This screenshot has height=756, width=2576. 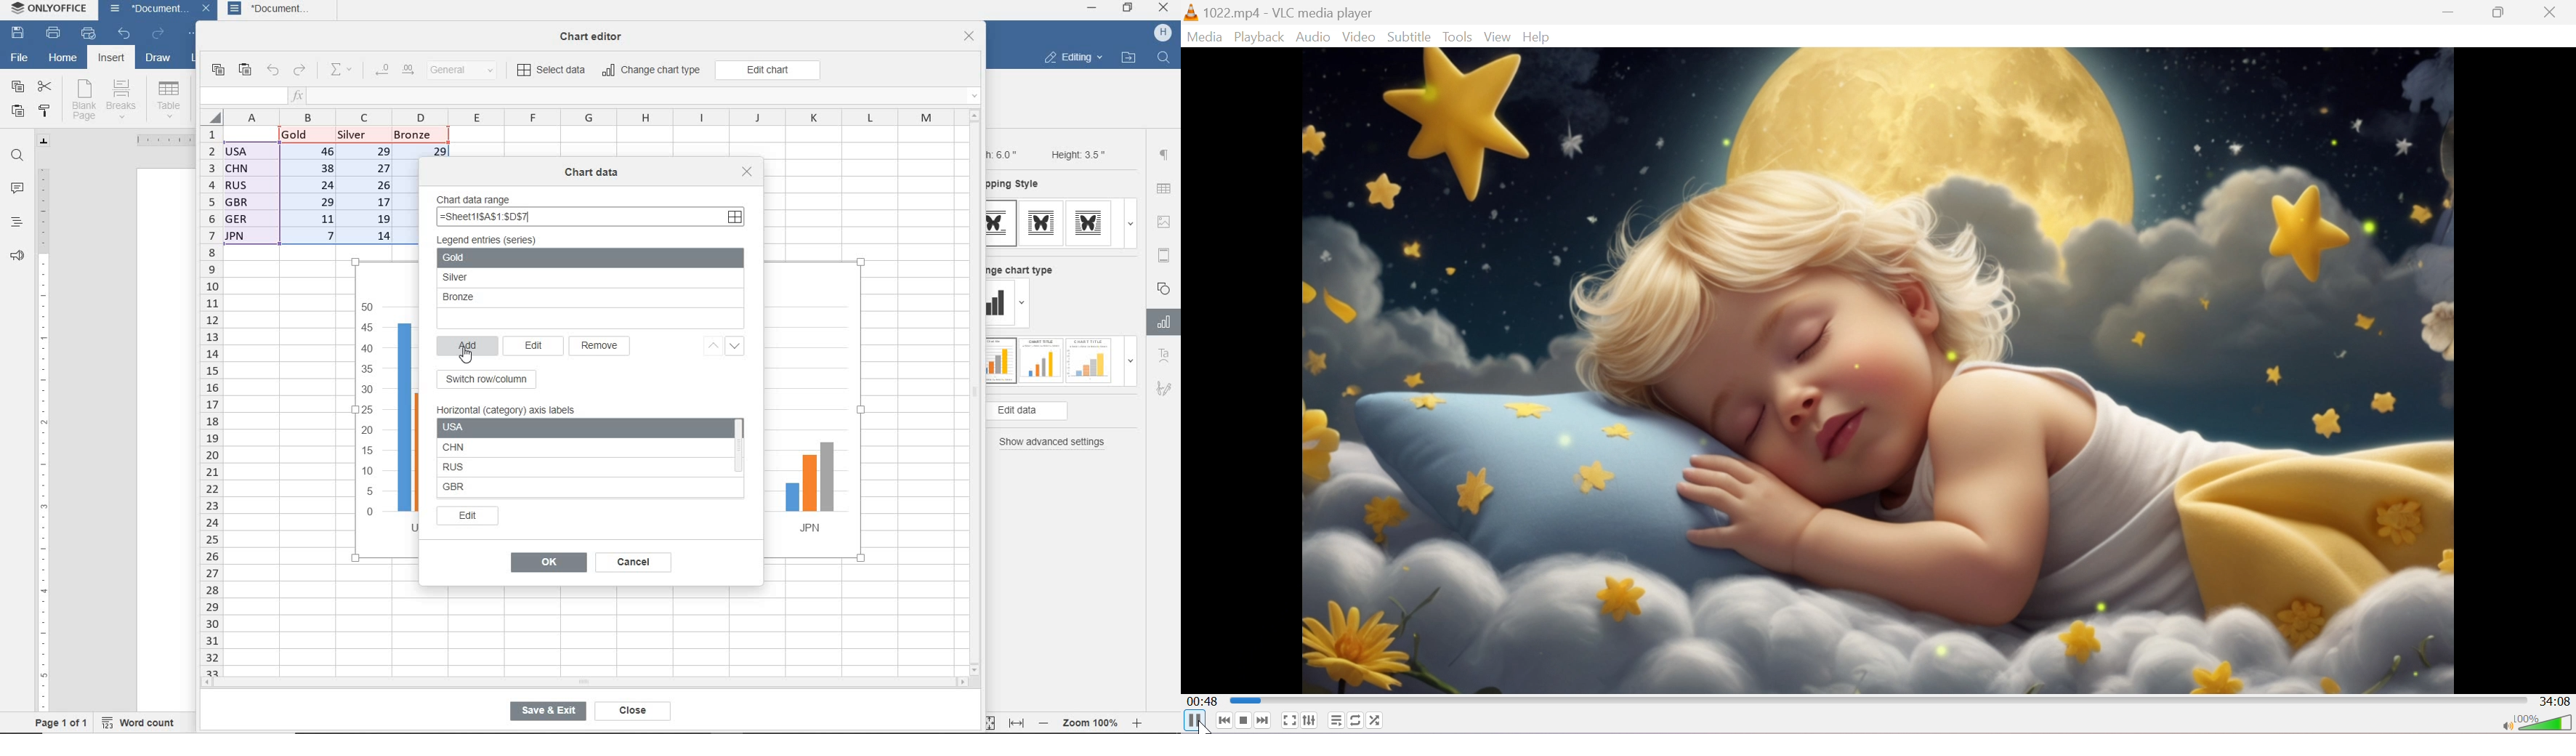 What do you see at coordinates (567, 465) in the screenshot?
I see `RUS` at bounding box center [567, 465].